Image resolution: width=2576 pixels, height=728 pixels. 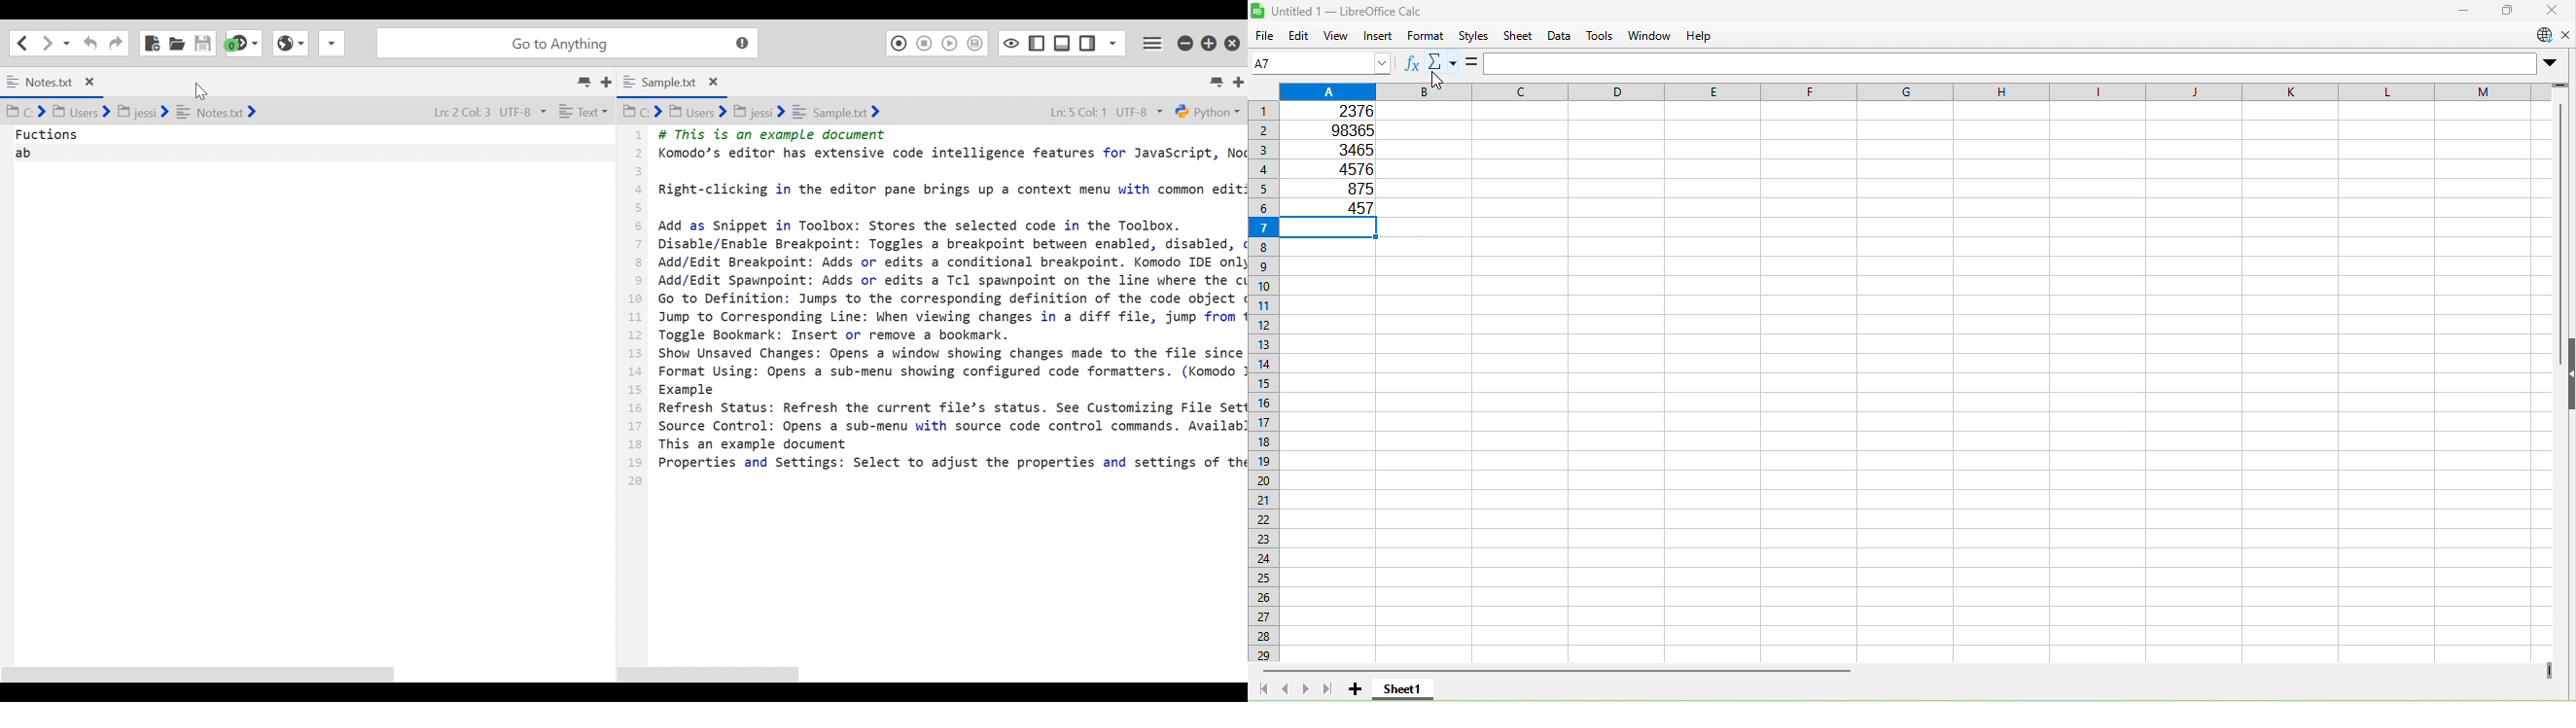 What do you see at coordinates (1343, 112) in the screenshot?
I see `2376` at bounding box center [1343, 112].